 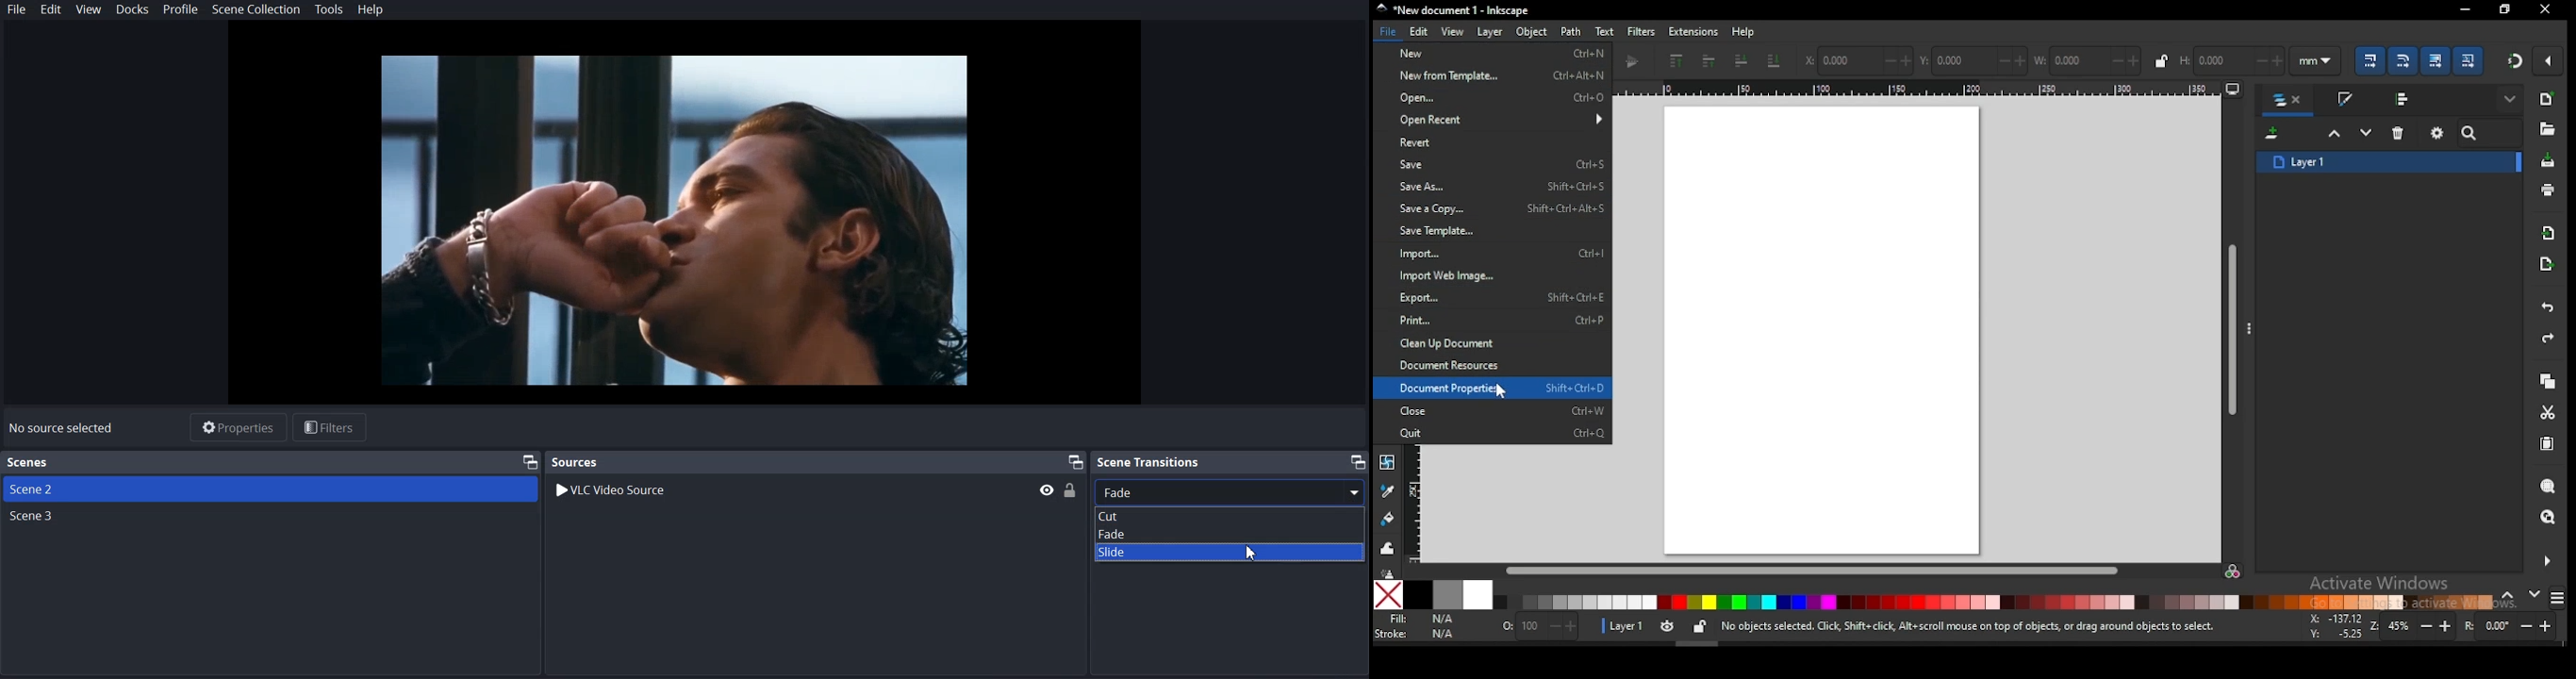 What do you see at coordinates (1457, 277) in the screenshot?
I see `import web image` at bounding box center [1457, 277].